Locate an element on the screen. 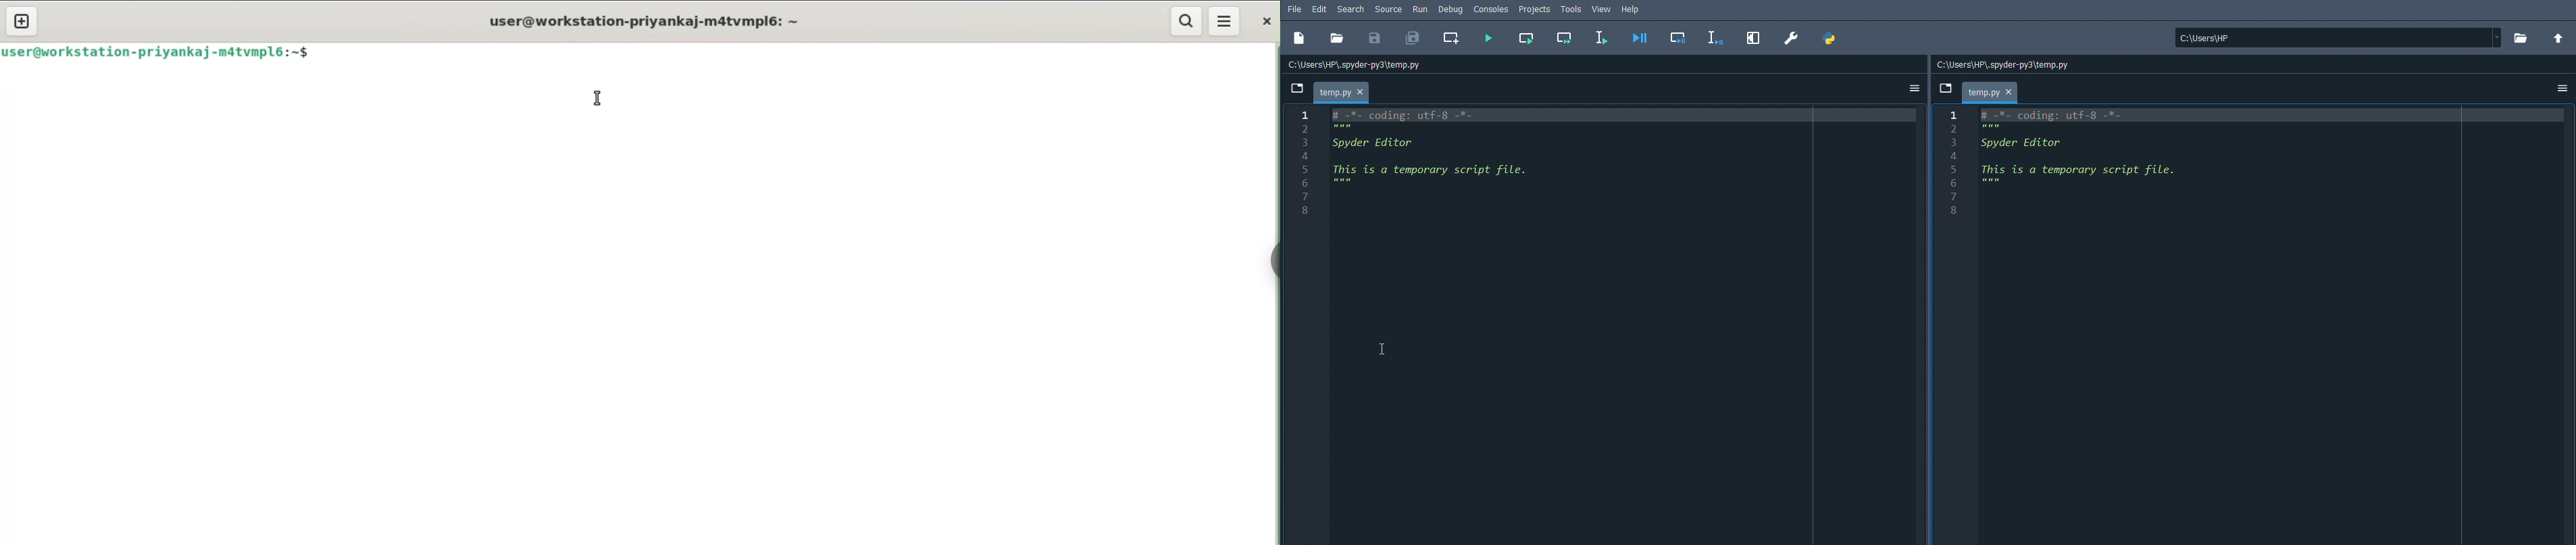 This screenshot has height=560, width=2576. Run file is located at coordinates (1489, 37).